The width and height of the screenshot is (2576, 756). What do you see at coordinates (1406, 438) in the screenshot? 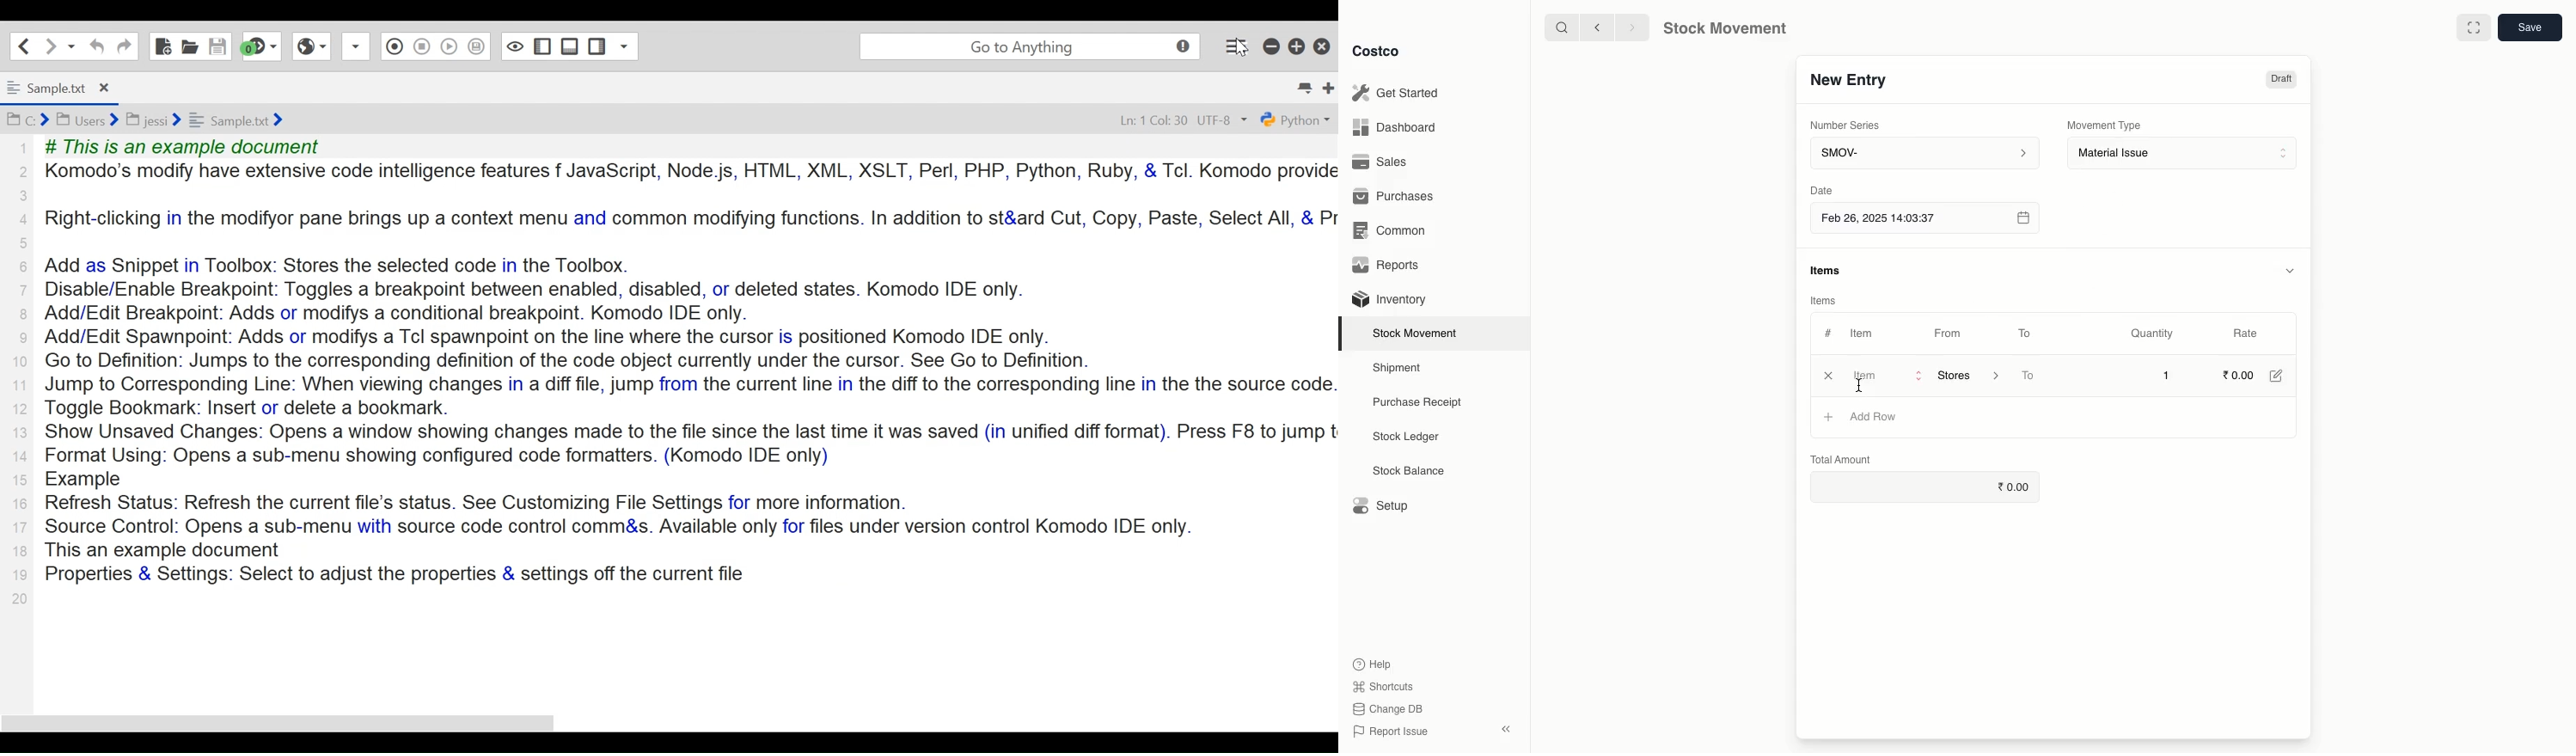
I see `Stock Ledger` at bounding box center [1406, 438].